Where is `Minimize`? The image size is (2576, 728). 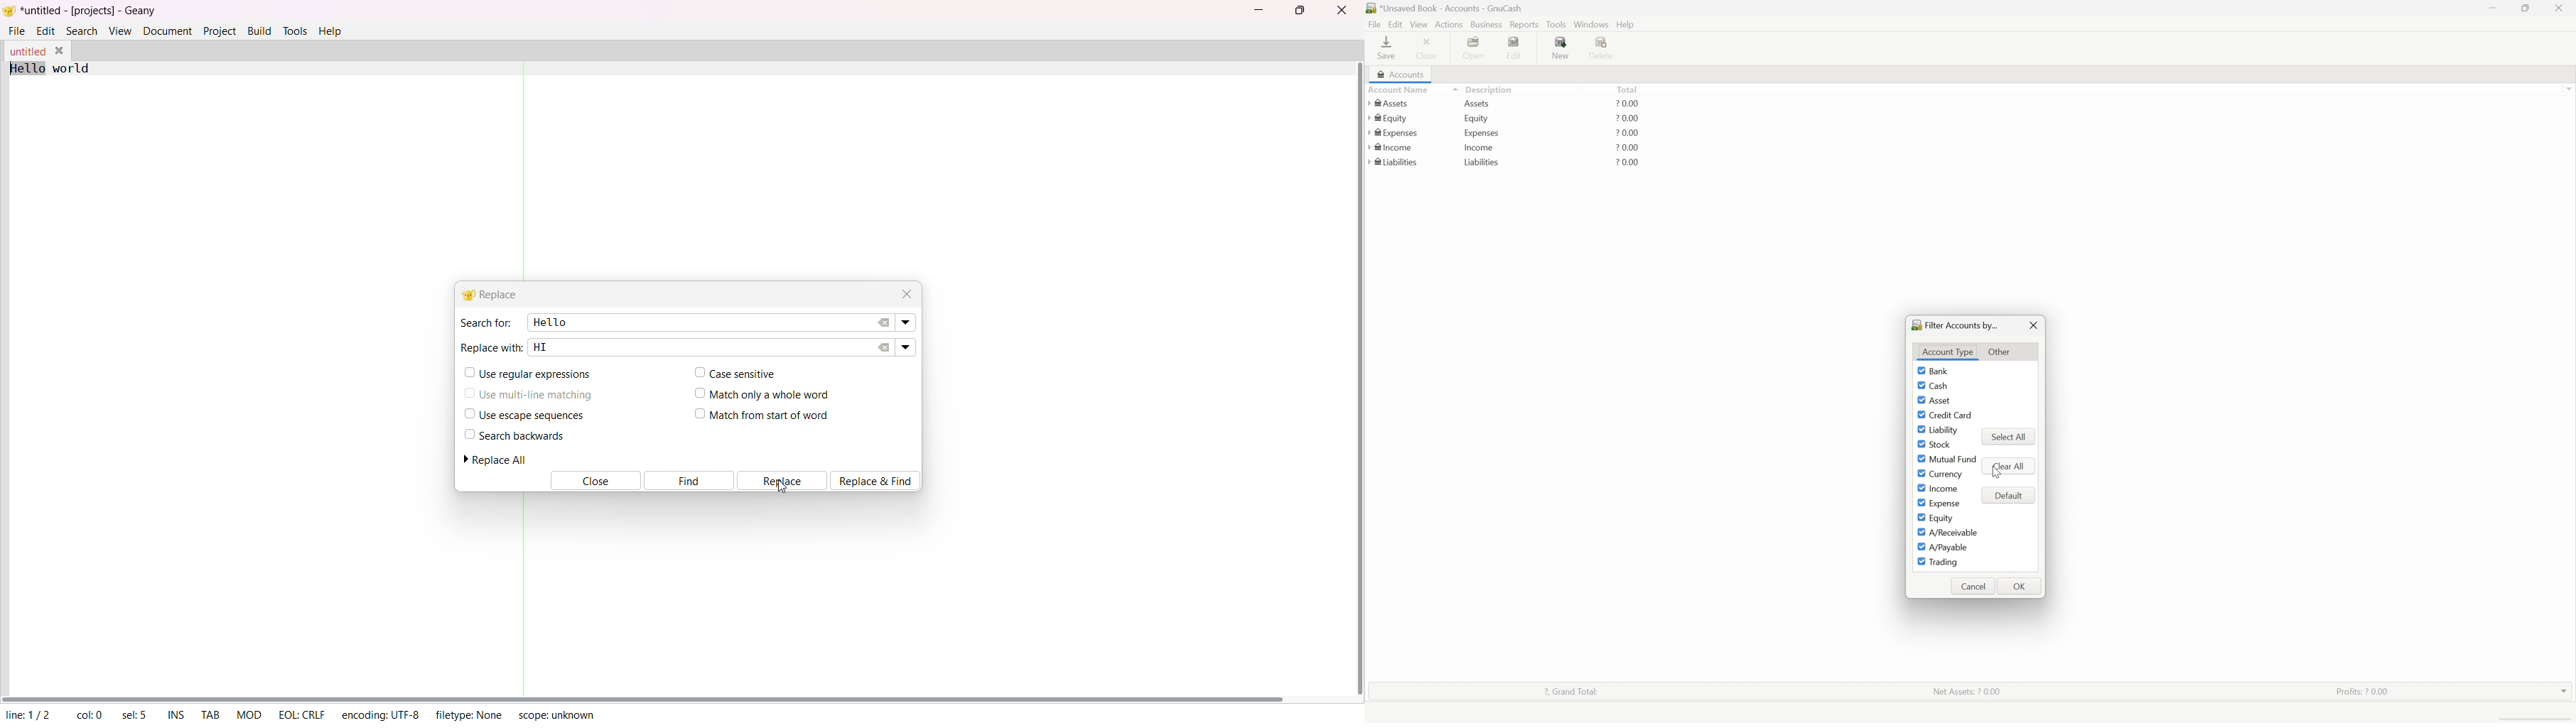 Minimize is located at coordinates (2493, 8).